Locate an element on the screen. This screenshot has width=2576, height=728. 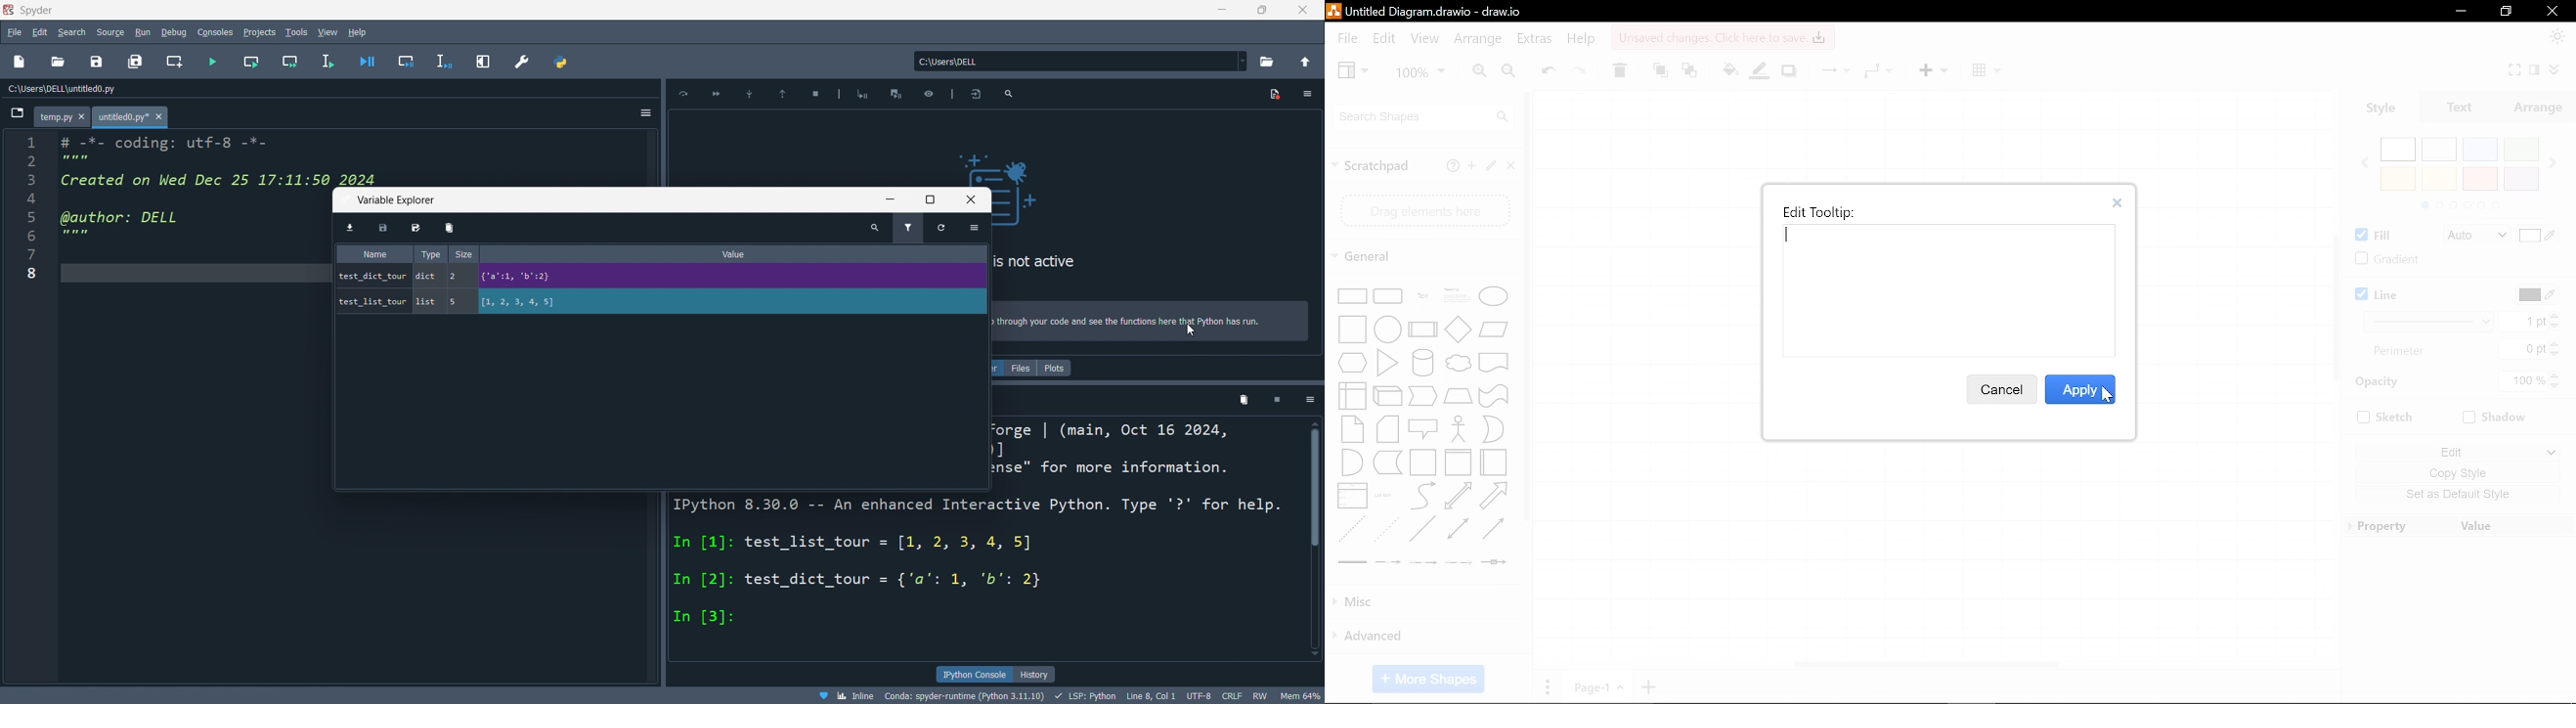
filter is located at coordinates (907, 229).